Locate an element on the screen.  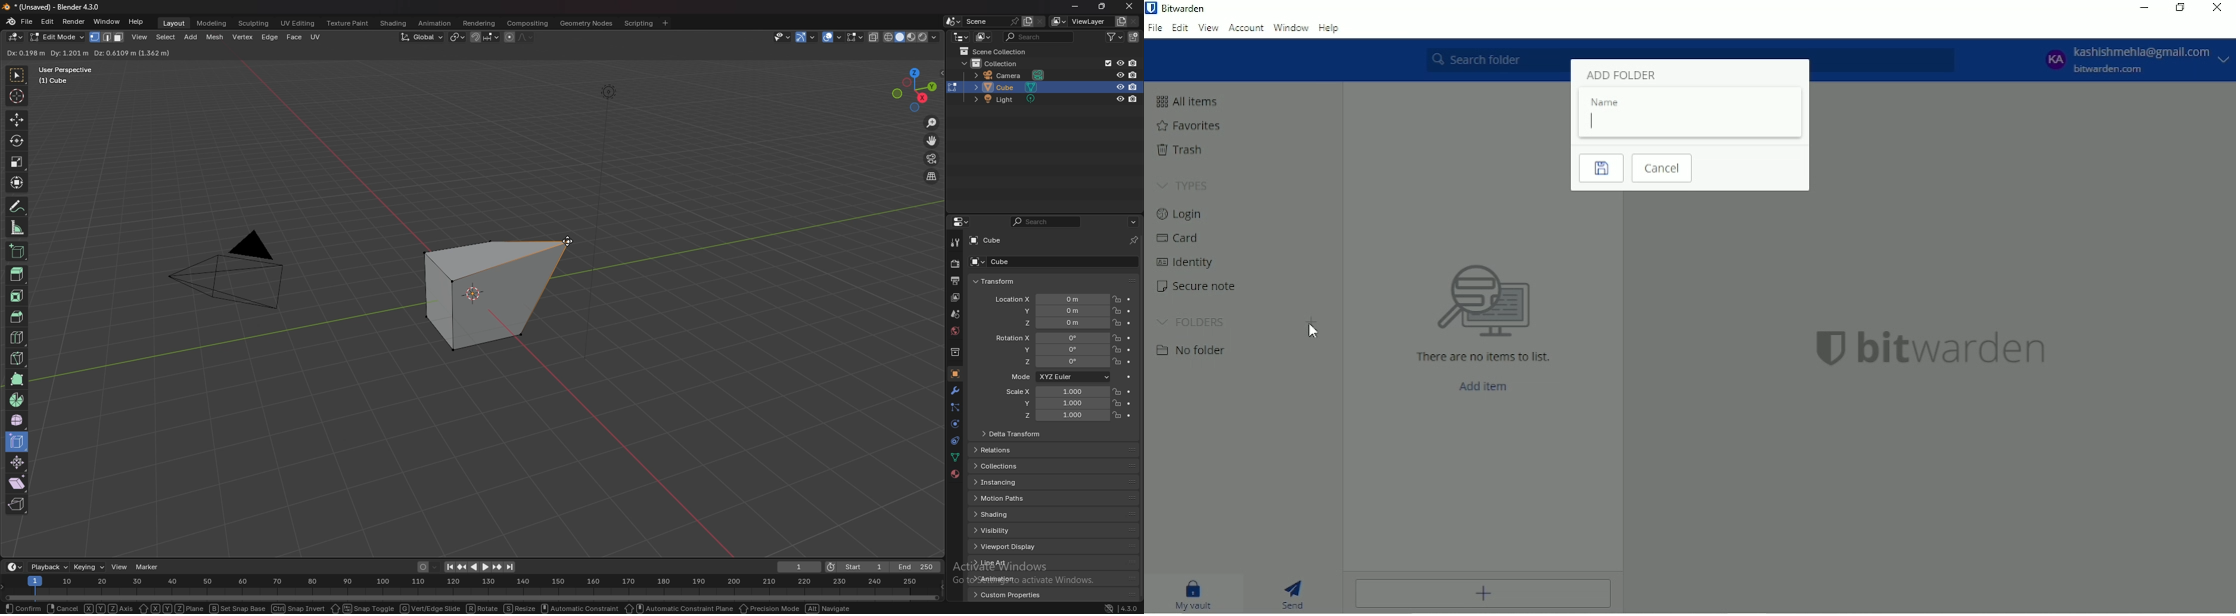
edge is located at coordinates (271, 38).